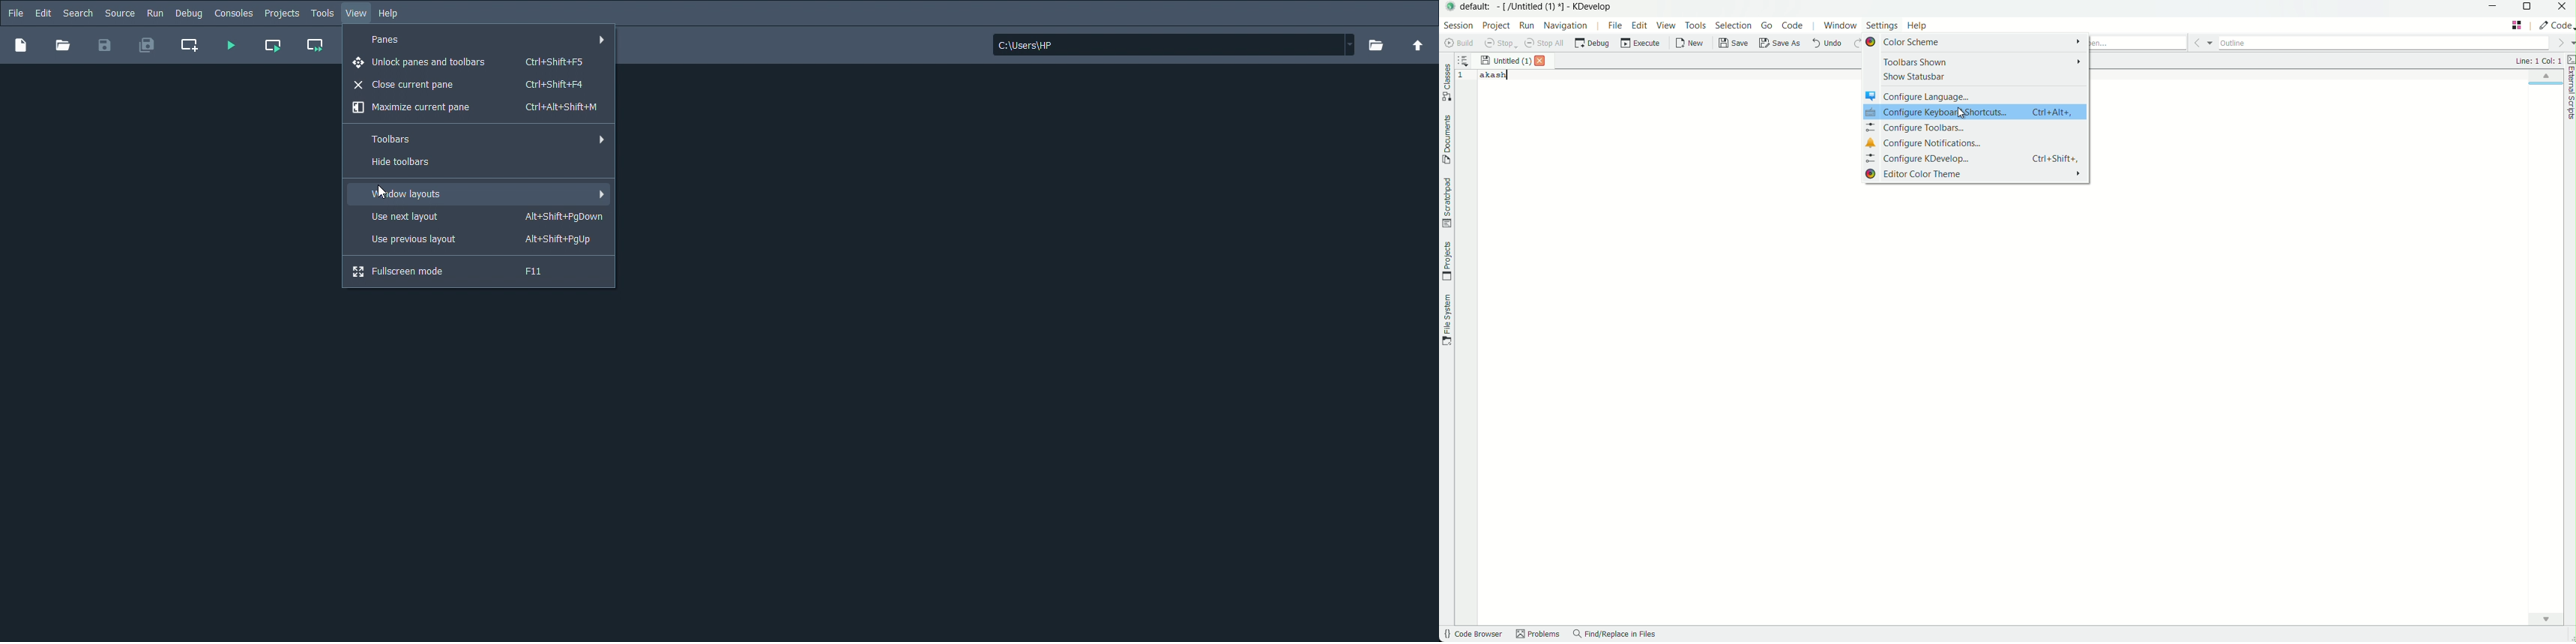  What do you see at coordinates (77, 13) in the screenshot?
I see `Search` at bounding box center [77, 13].